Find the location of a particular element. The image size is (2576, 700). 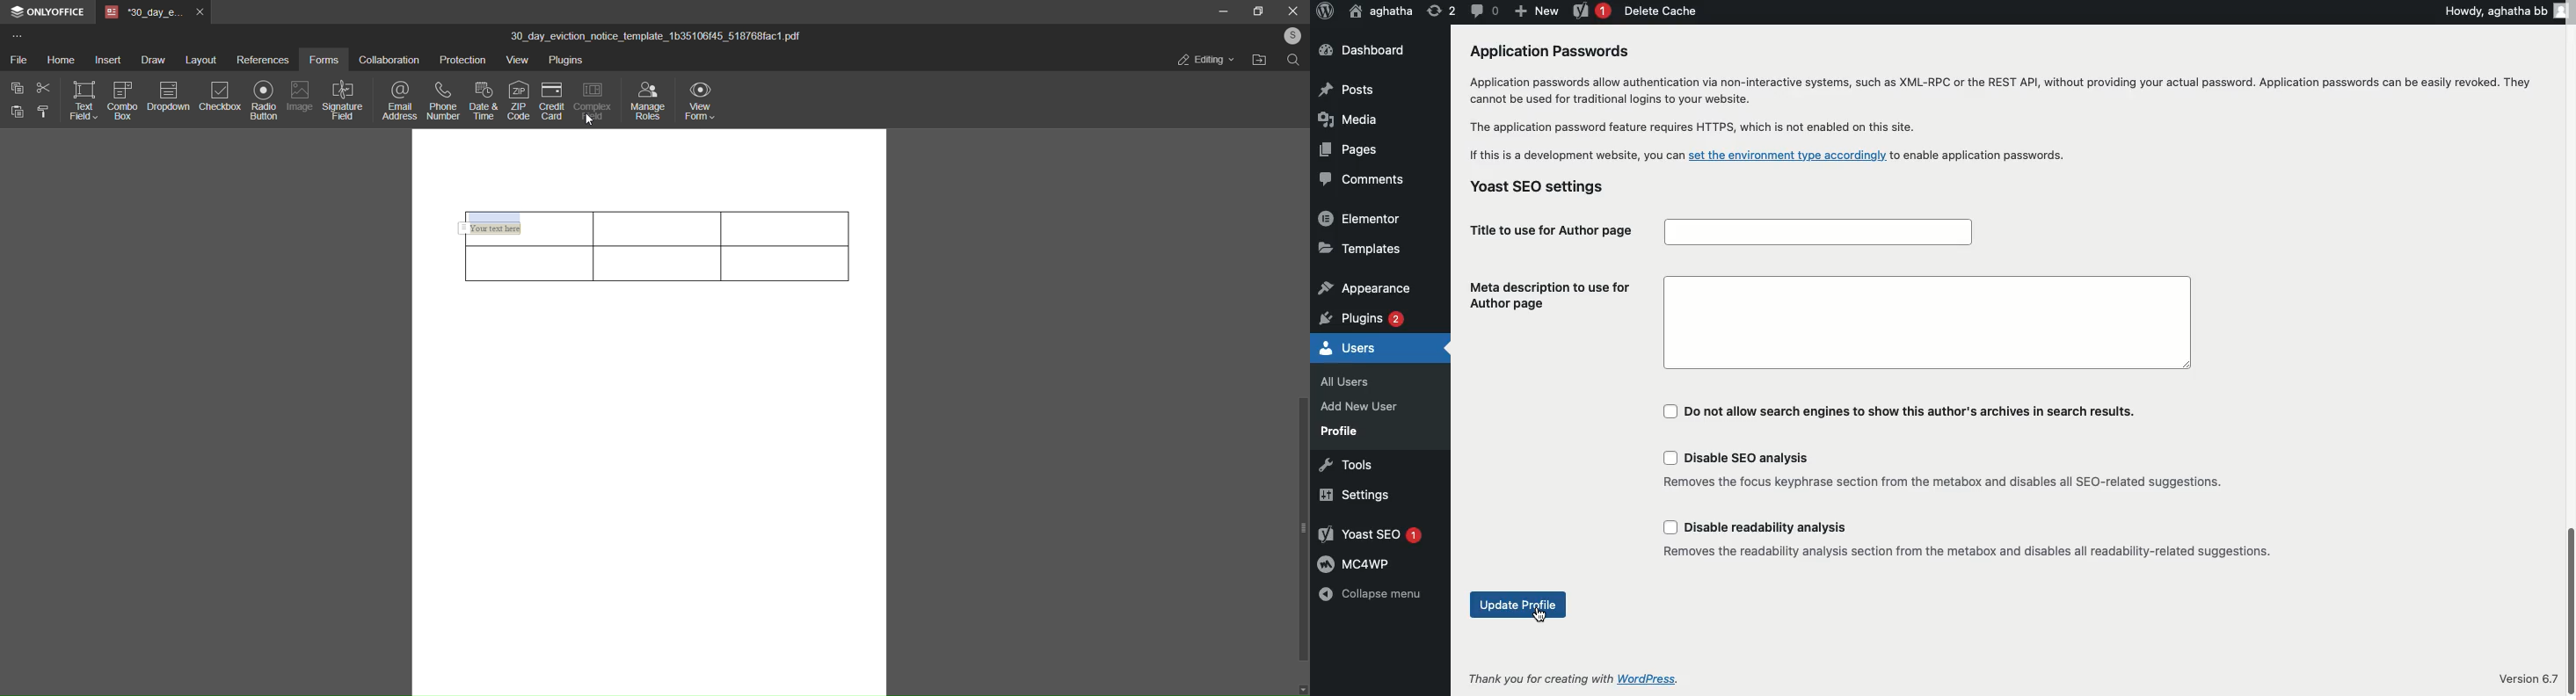

Scrollbar is located at coordinates (2569, 347).